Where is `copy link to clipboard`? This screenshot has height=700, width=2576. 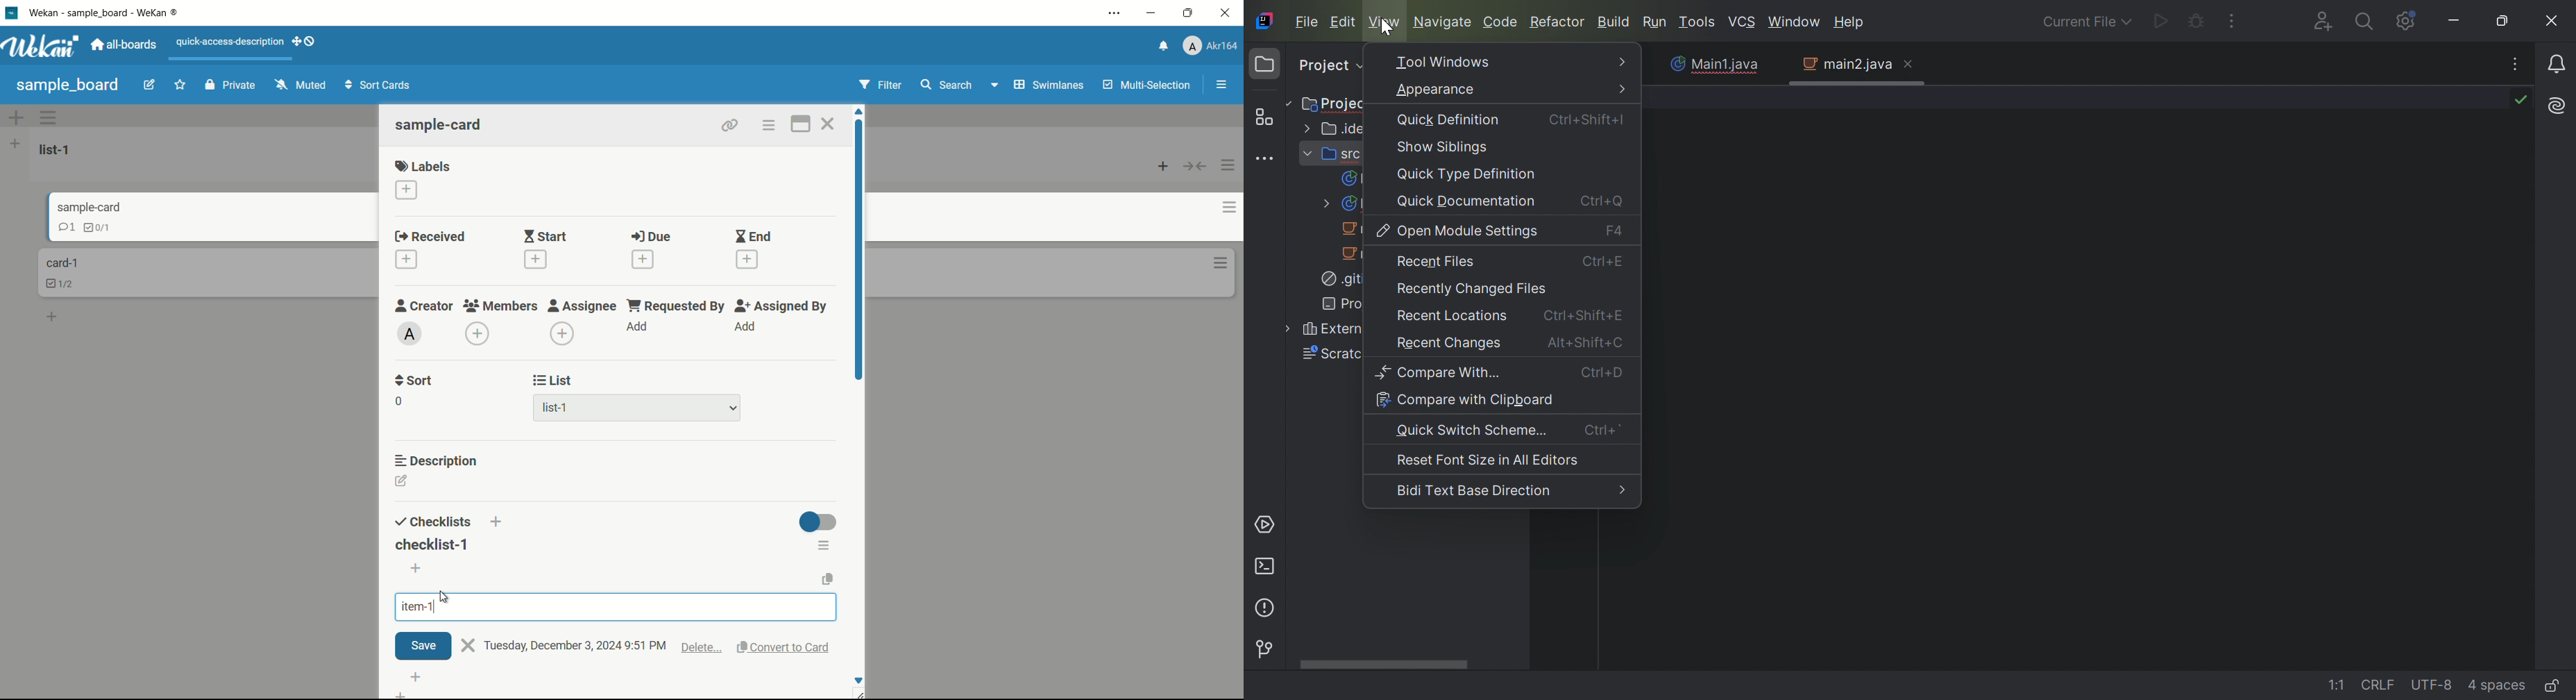 copy link to clipboard is located at coordinates (730, 126).